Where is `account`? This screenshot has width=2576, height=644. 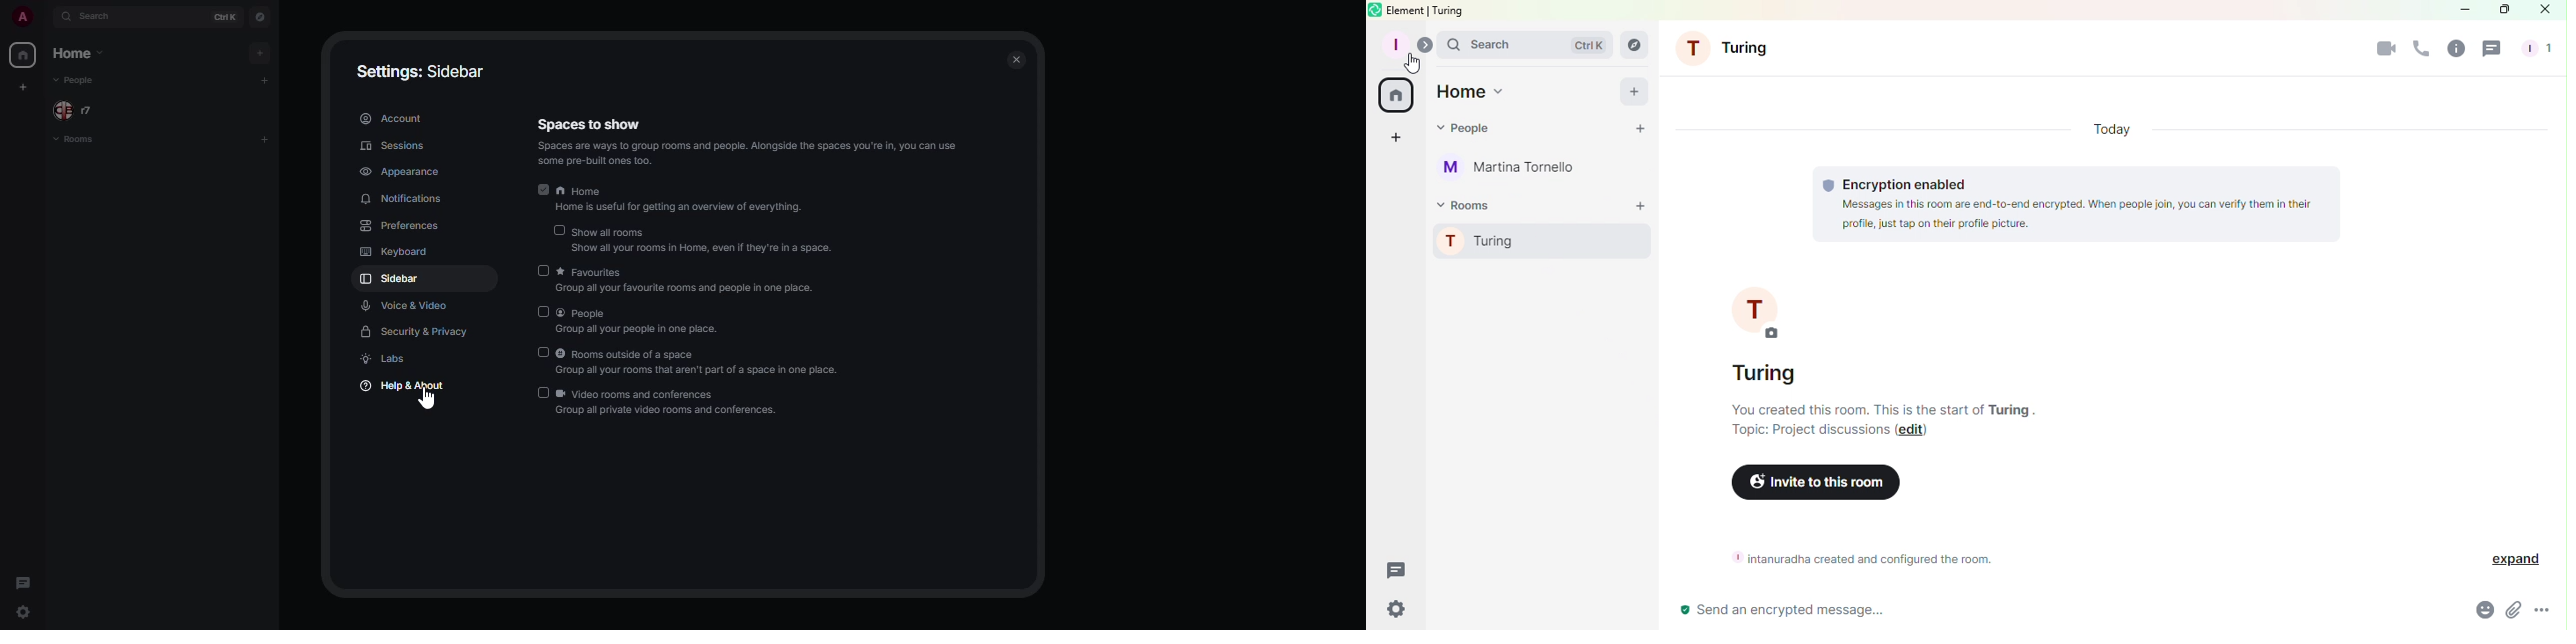 account is located at coordinates (391, 118).